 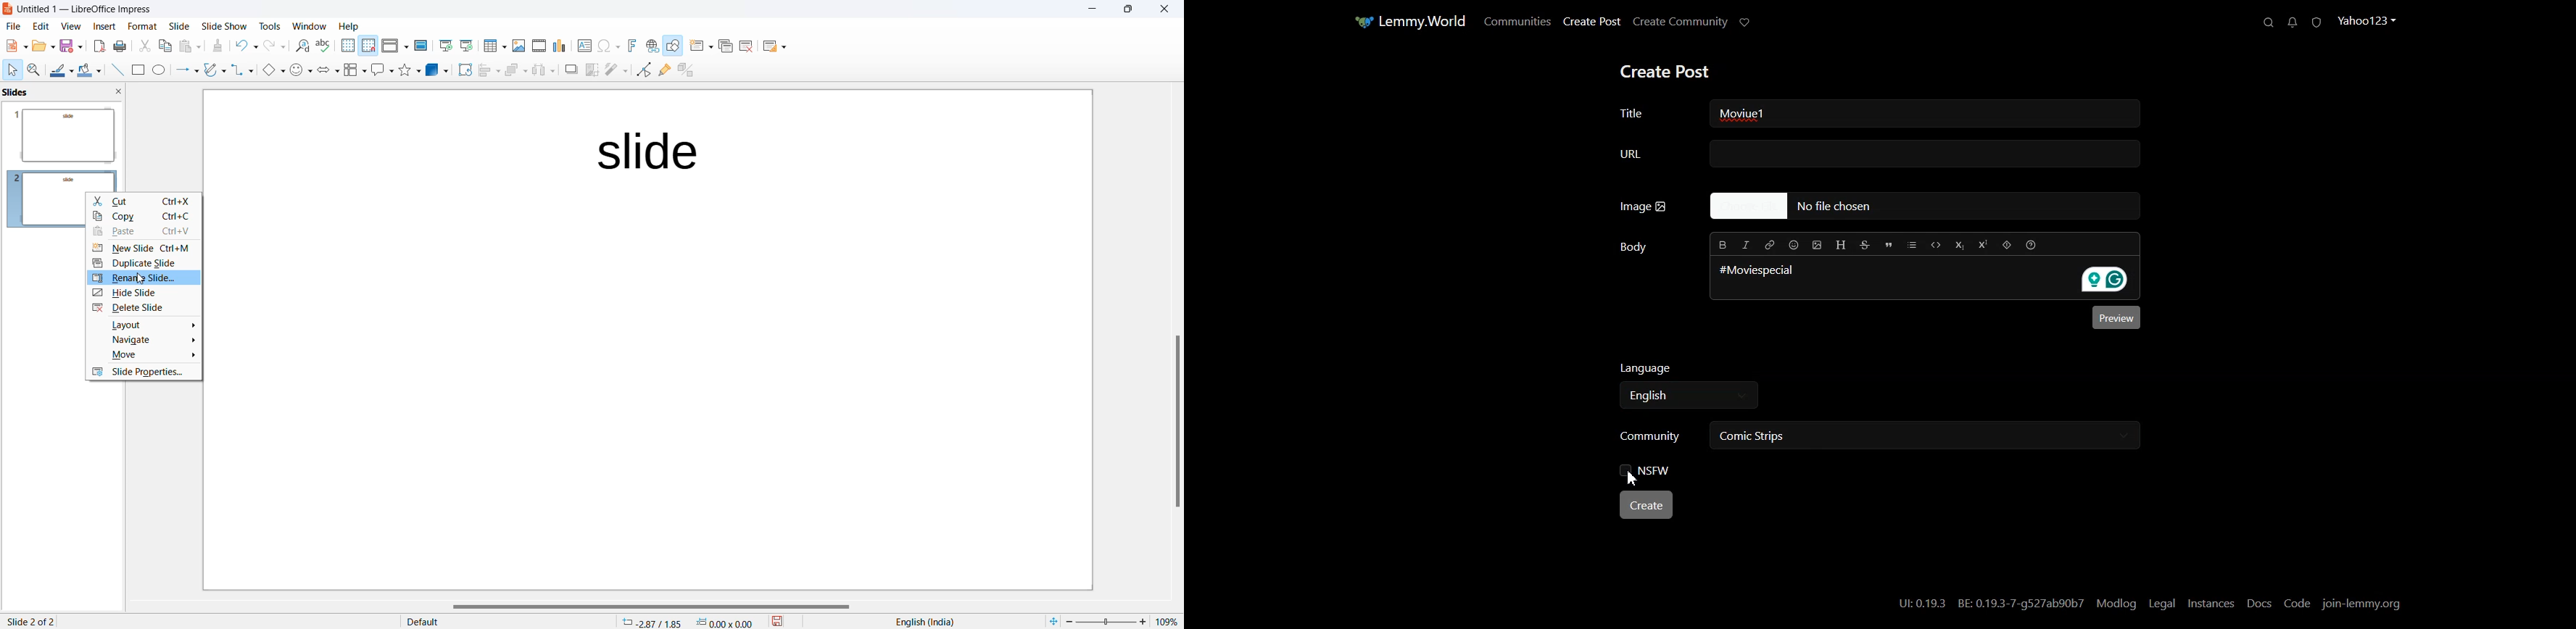 I want to click on Join-lemmy.org, so click(x=2364, y=603).